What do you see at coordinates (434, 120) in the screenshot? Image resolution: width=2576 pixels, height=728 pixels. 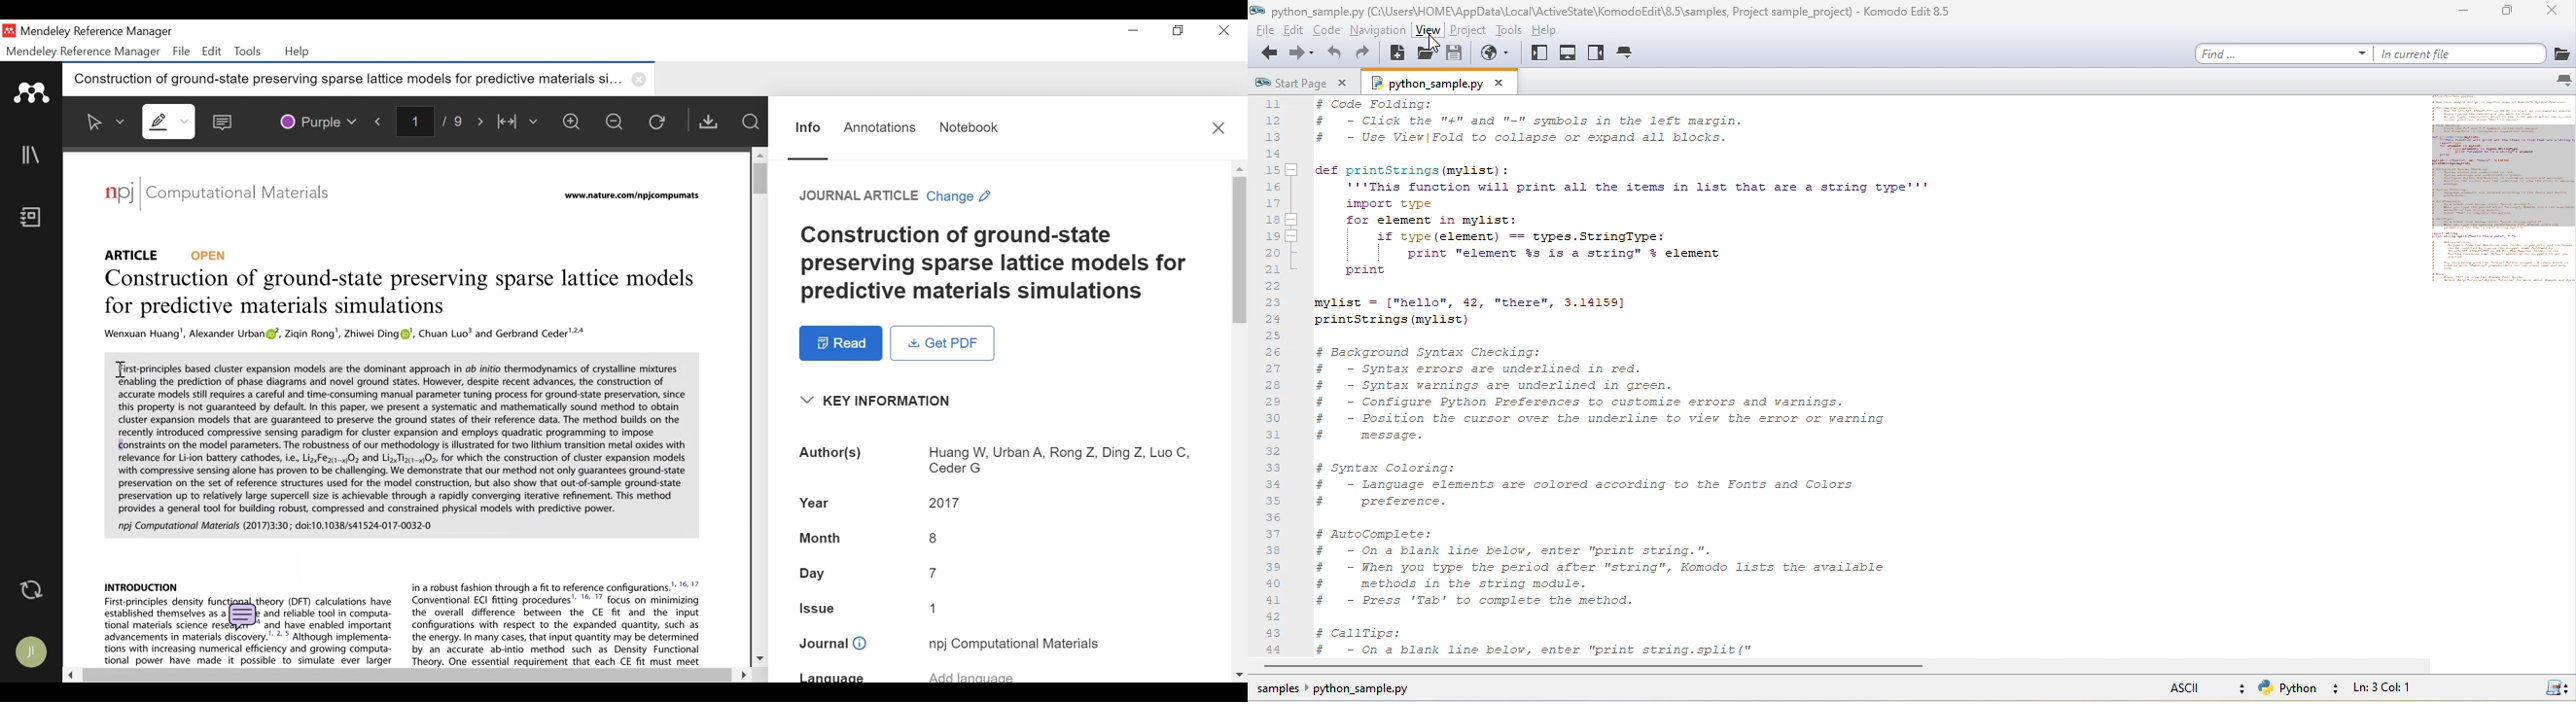 I see `page number/total number of pages` at bounding box center [434, 120].